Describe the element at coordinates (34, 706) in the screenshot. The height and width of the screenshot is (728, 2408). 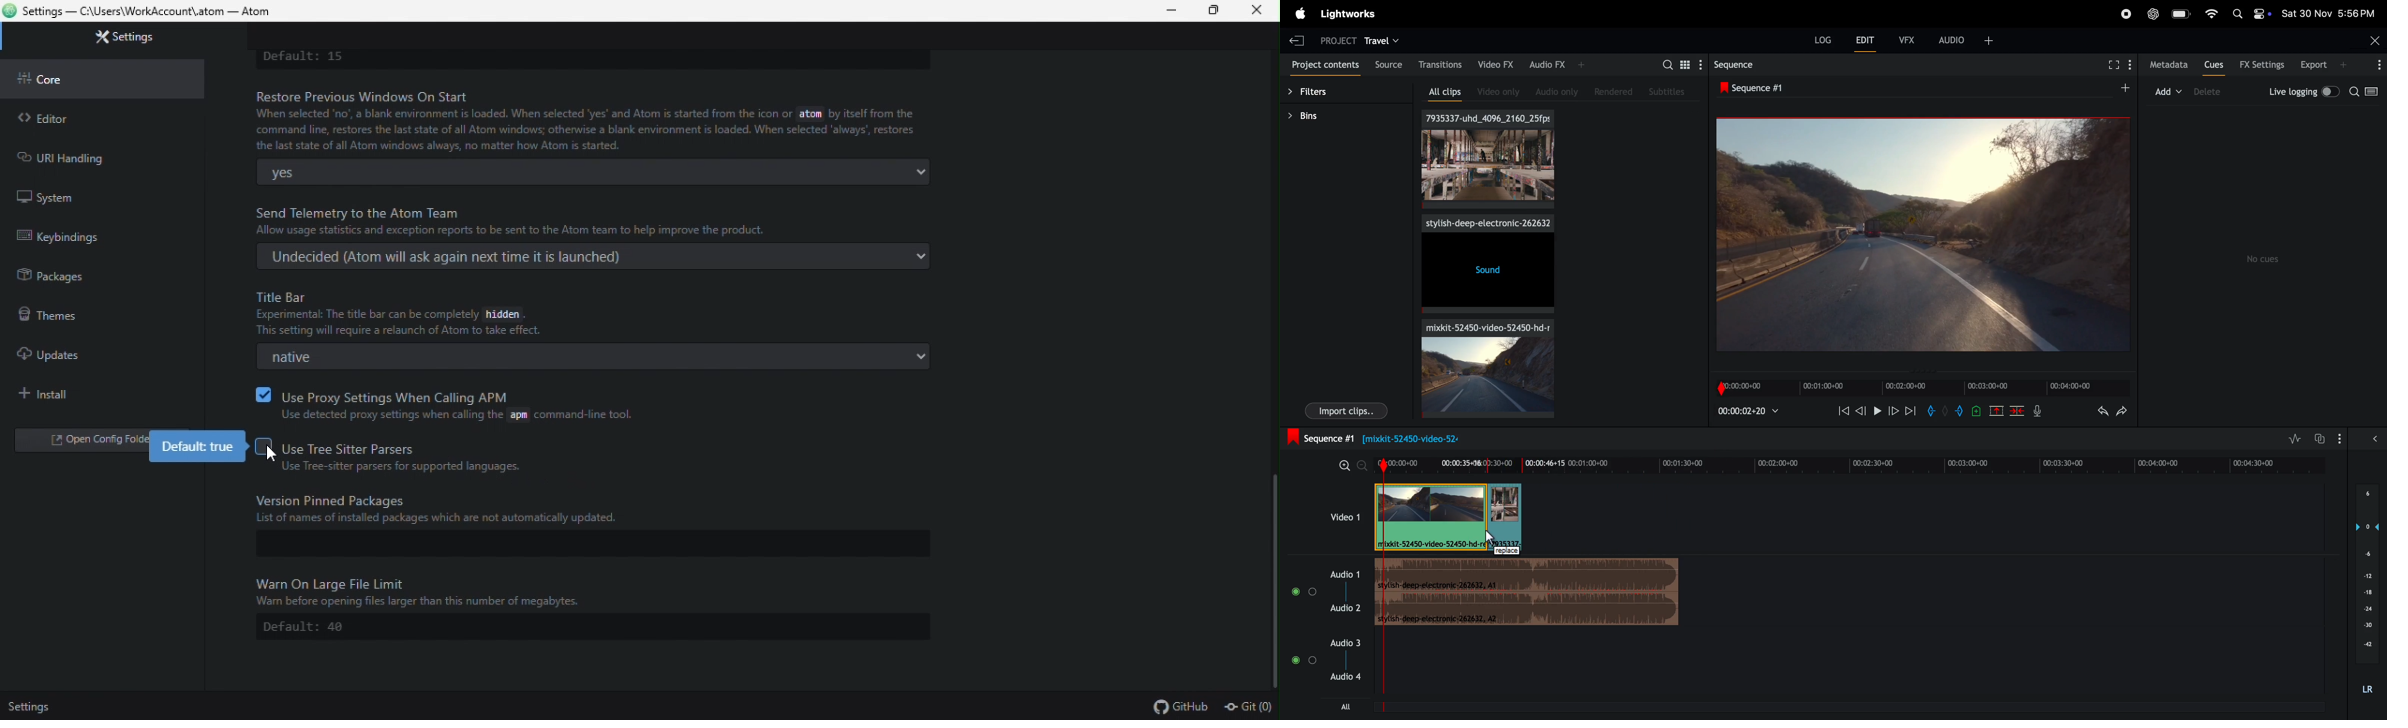
I see `Settings` at that location.